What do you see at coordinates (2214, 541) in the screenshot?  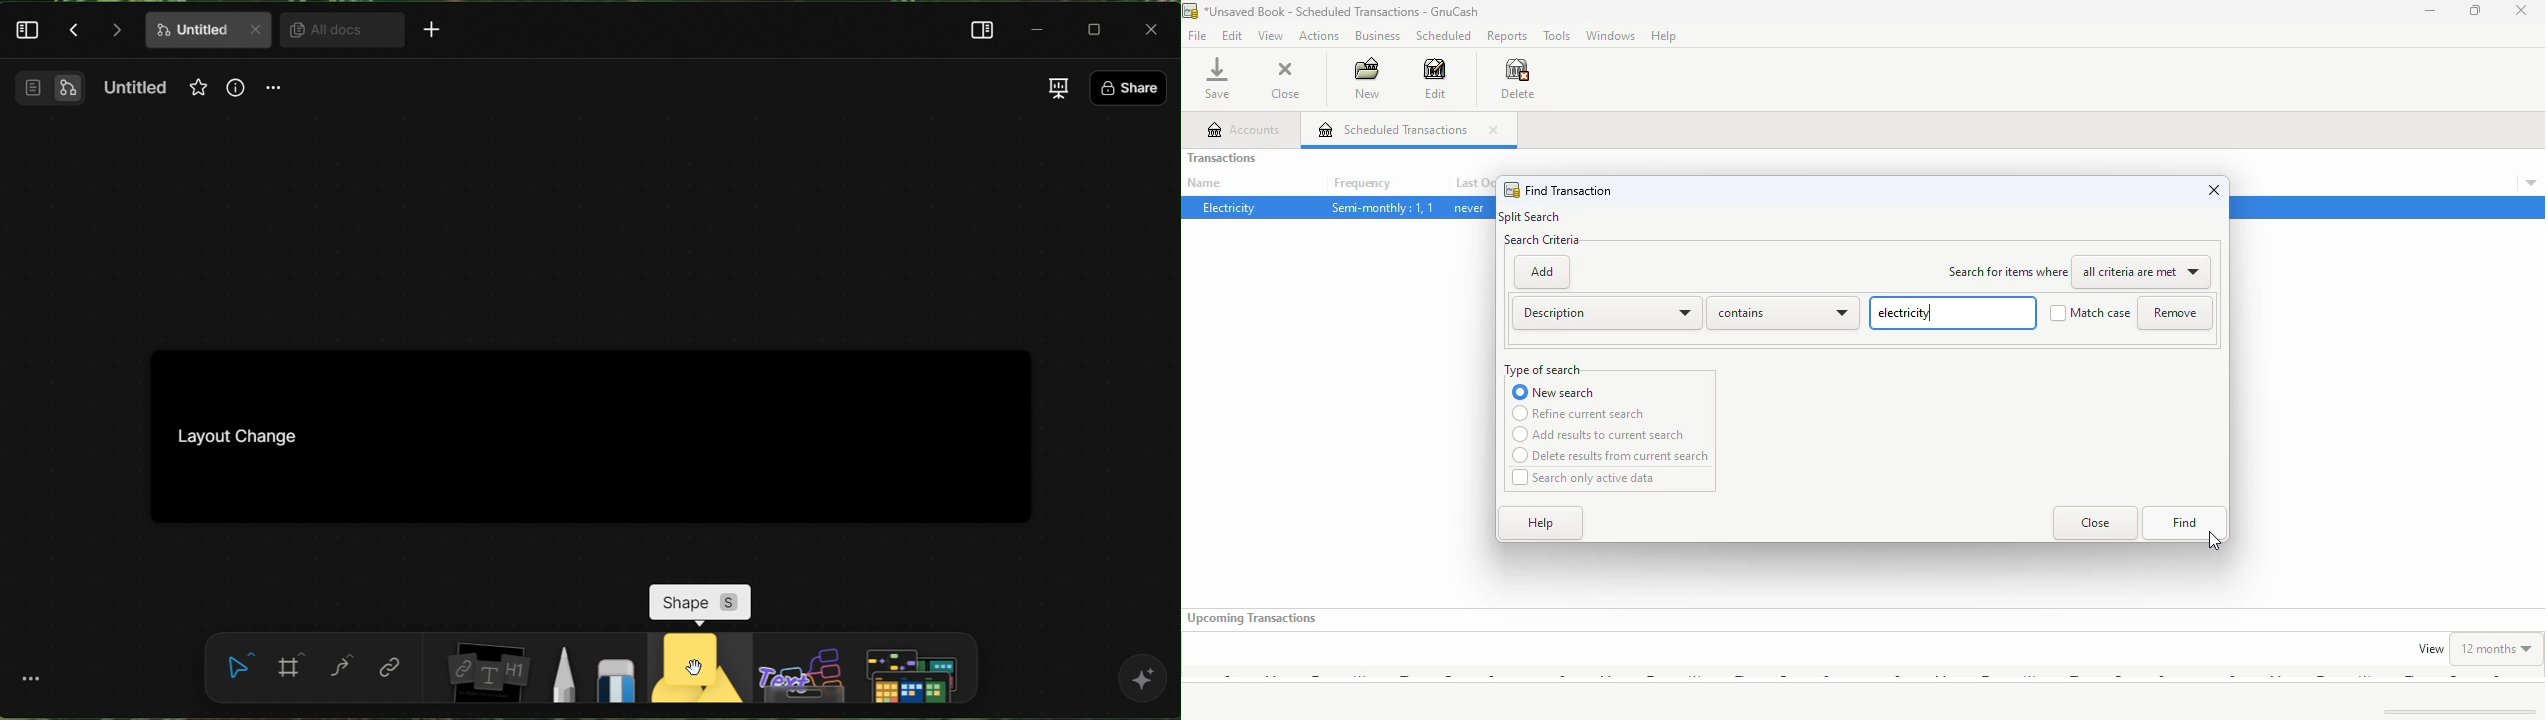 I see `cursor` at bounding box center [2214, 541].